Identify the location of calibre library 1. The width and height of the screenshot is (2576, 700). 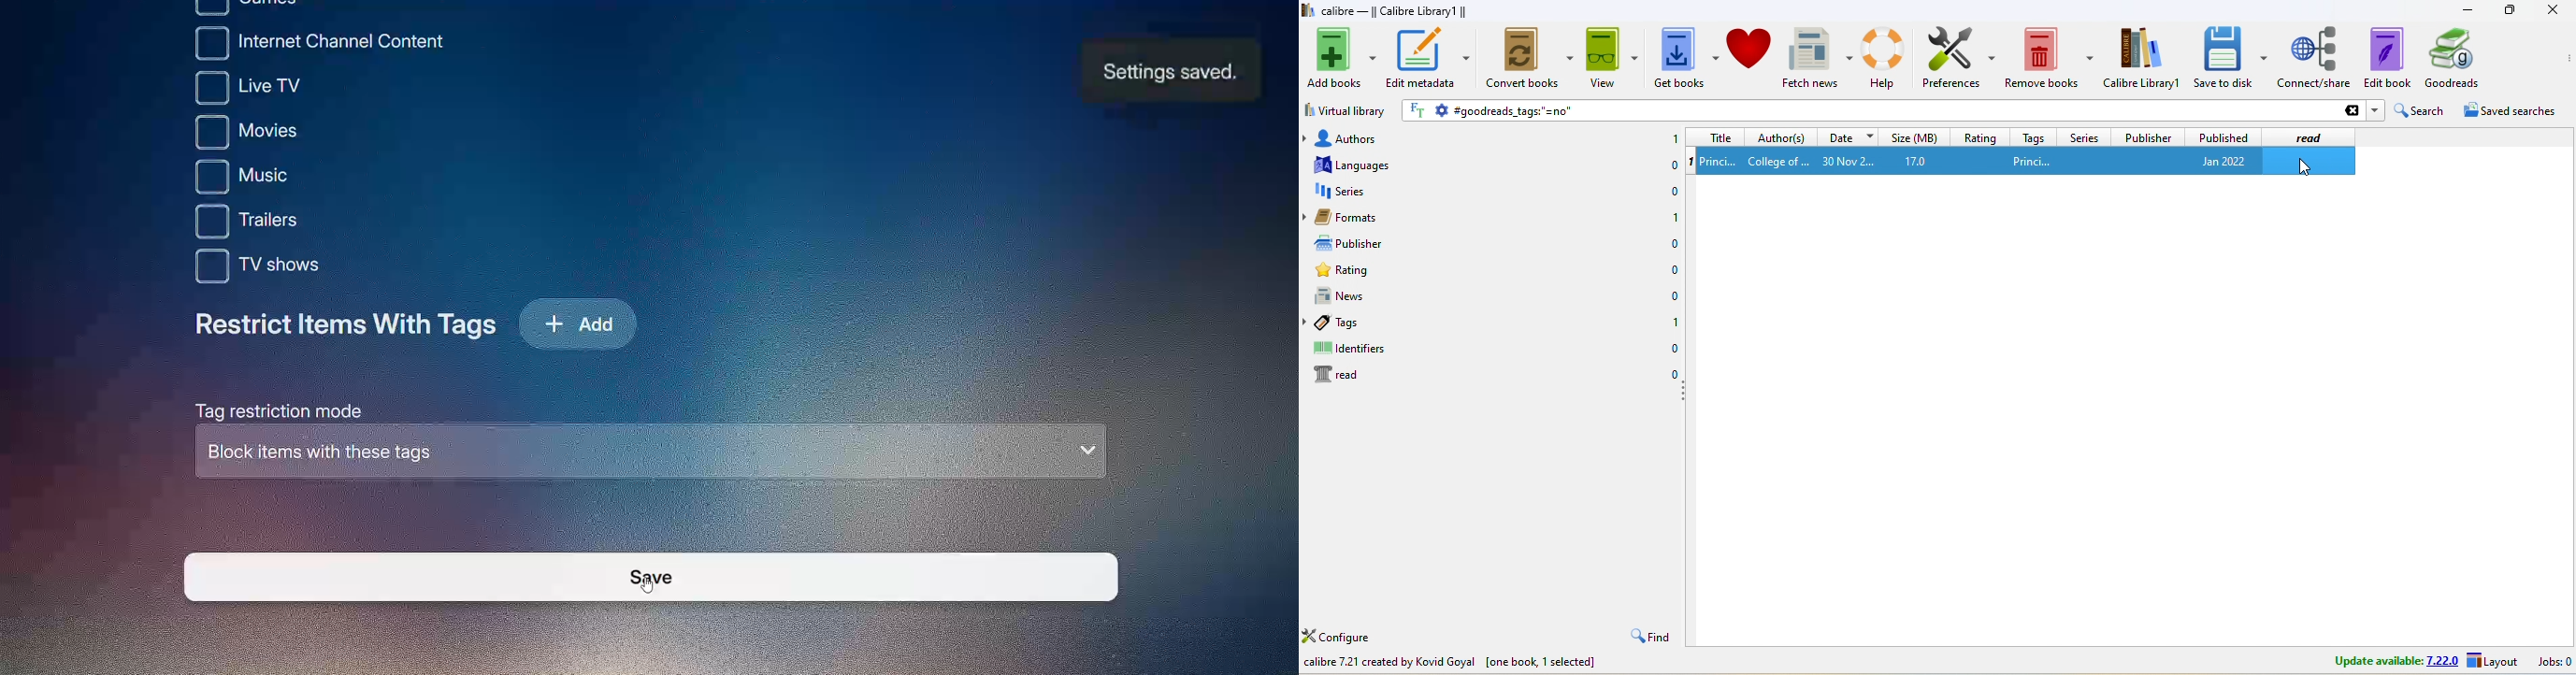
(2142, 57).